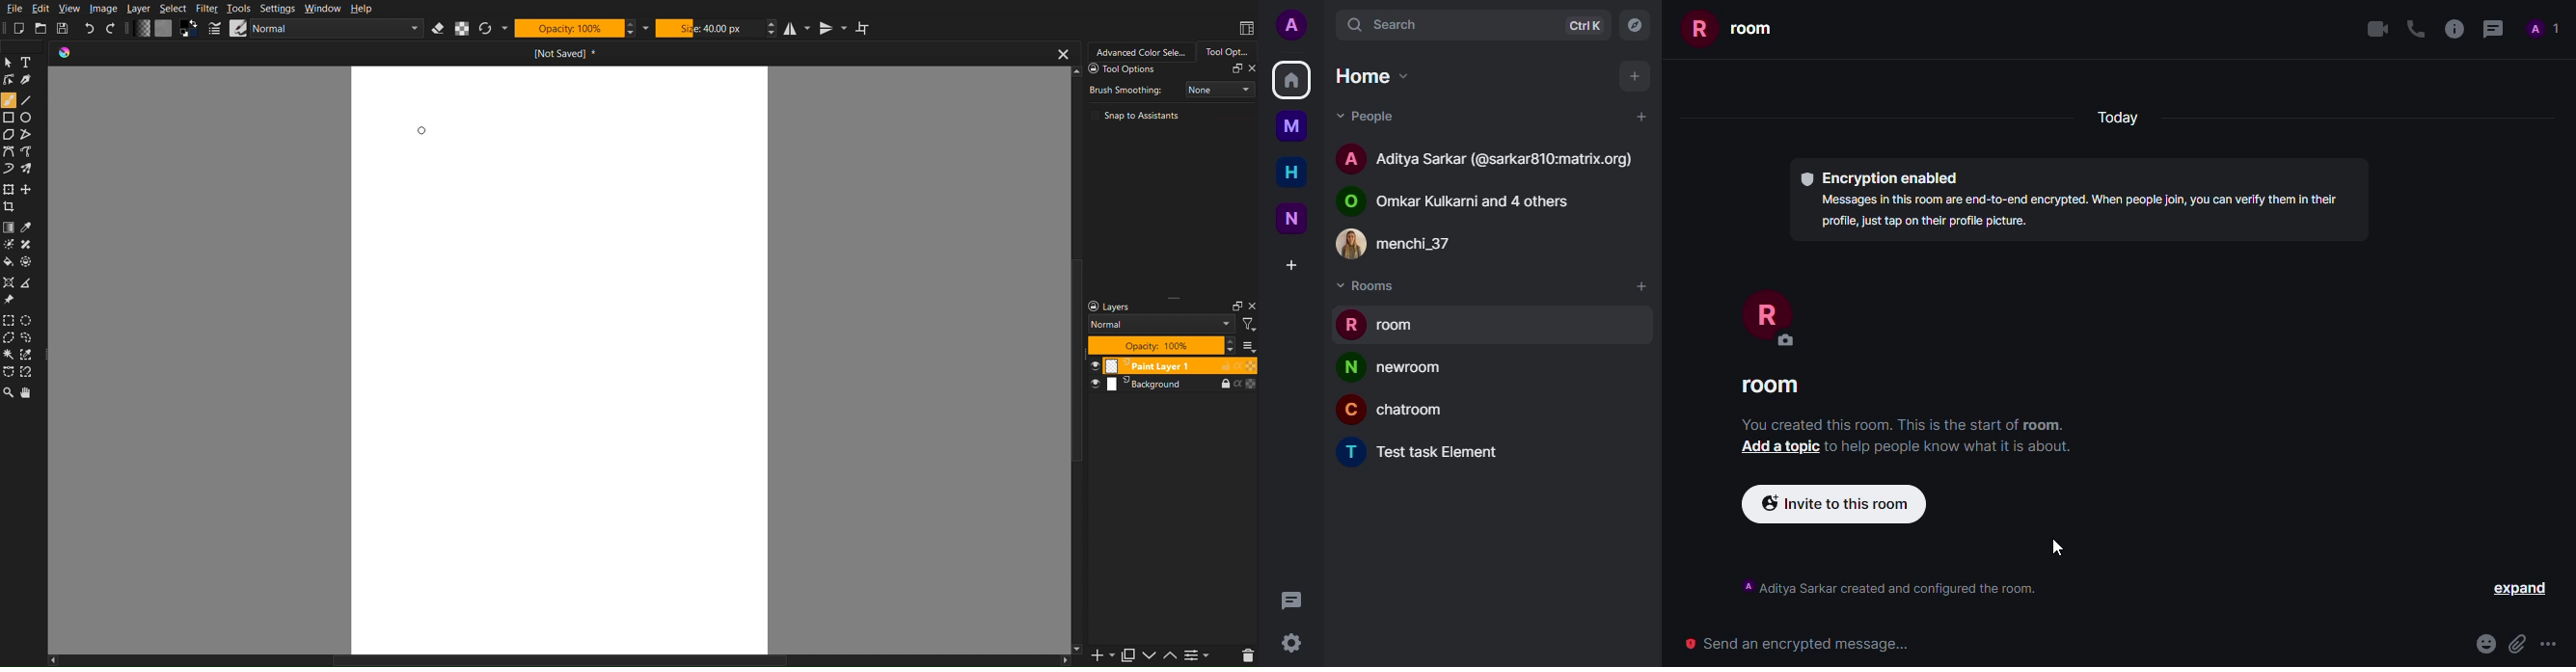 The width and height of the screenshot is (2576, 672). What do you see at coordinates (9, 392) in the screenshot?
I see `Zoom` at bounding box center [9, 392].